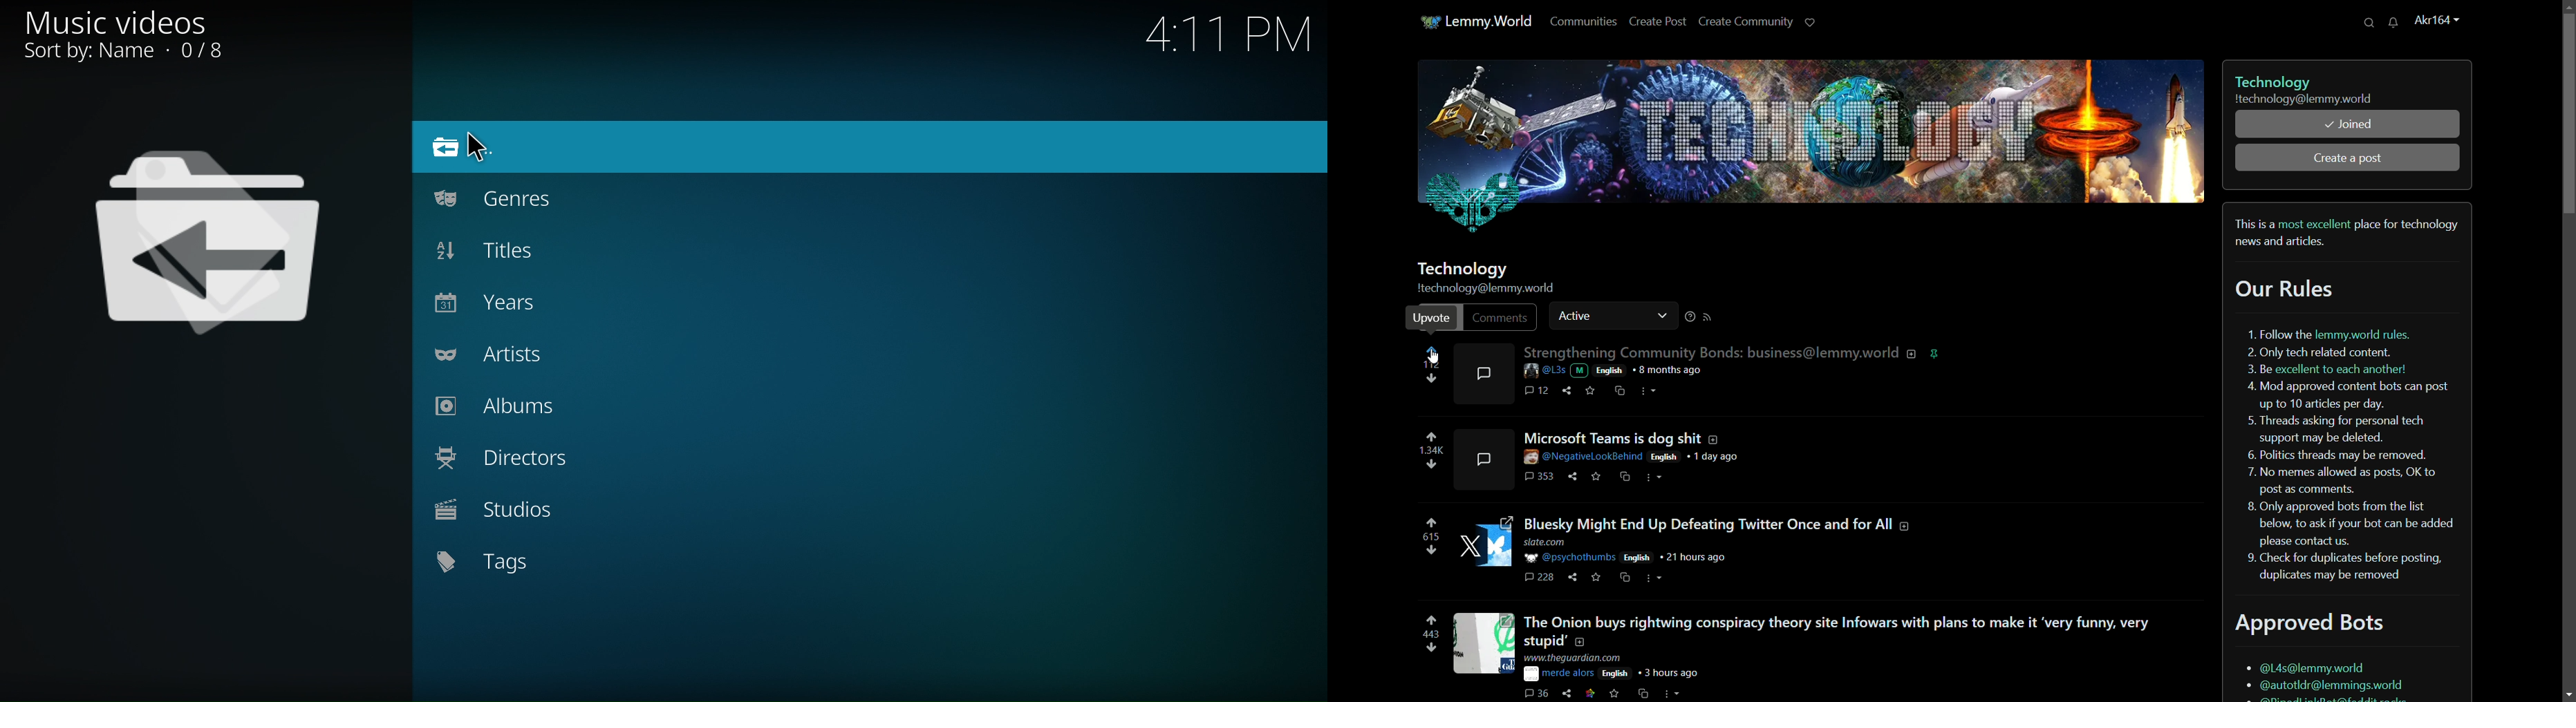  Describe the element at coordinates (1434, 437) in the screenshot. I see `upvote` at that location.